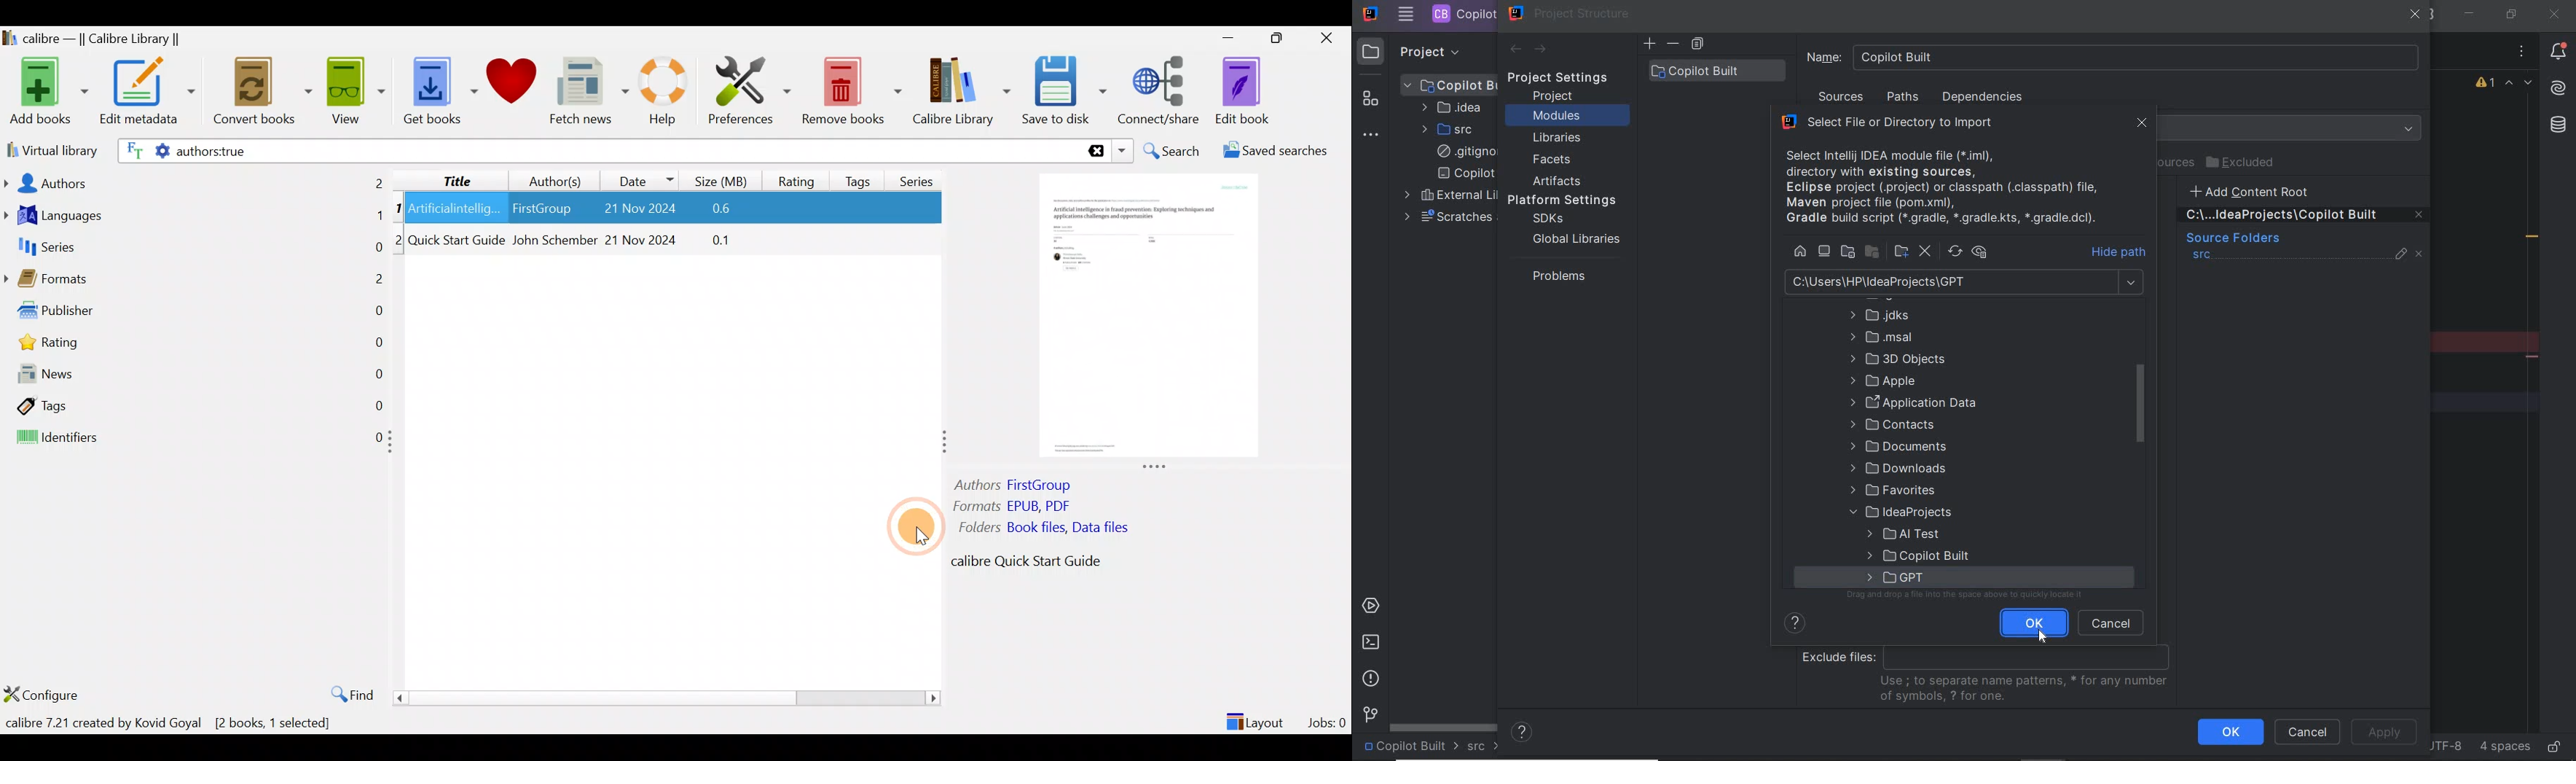 This screenshot has width=2576, height=784. What do you see at coordinates (2553, 746) in the screenshot?
I see `make file ready only` at bounding box center [2553, 746].